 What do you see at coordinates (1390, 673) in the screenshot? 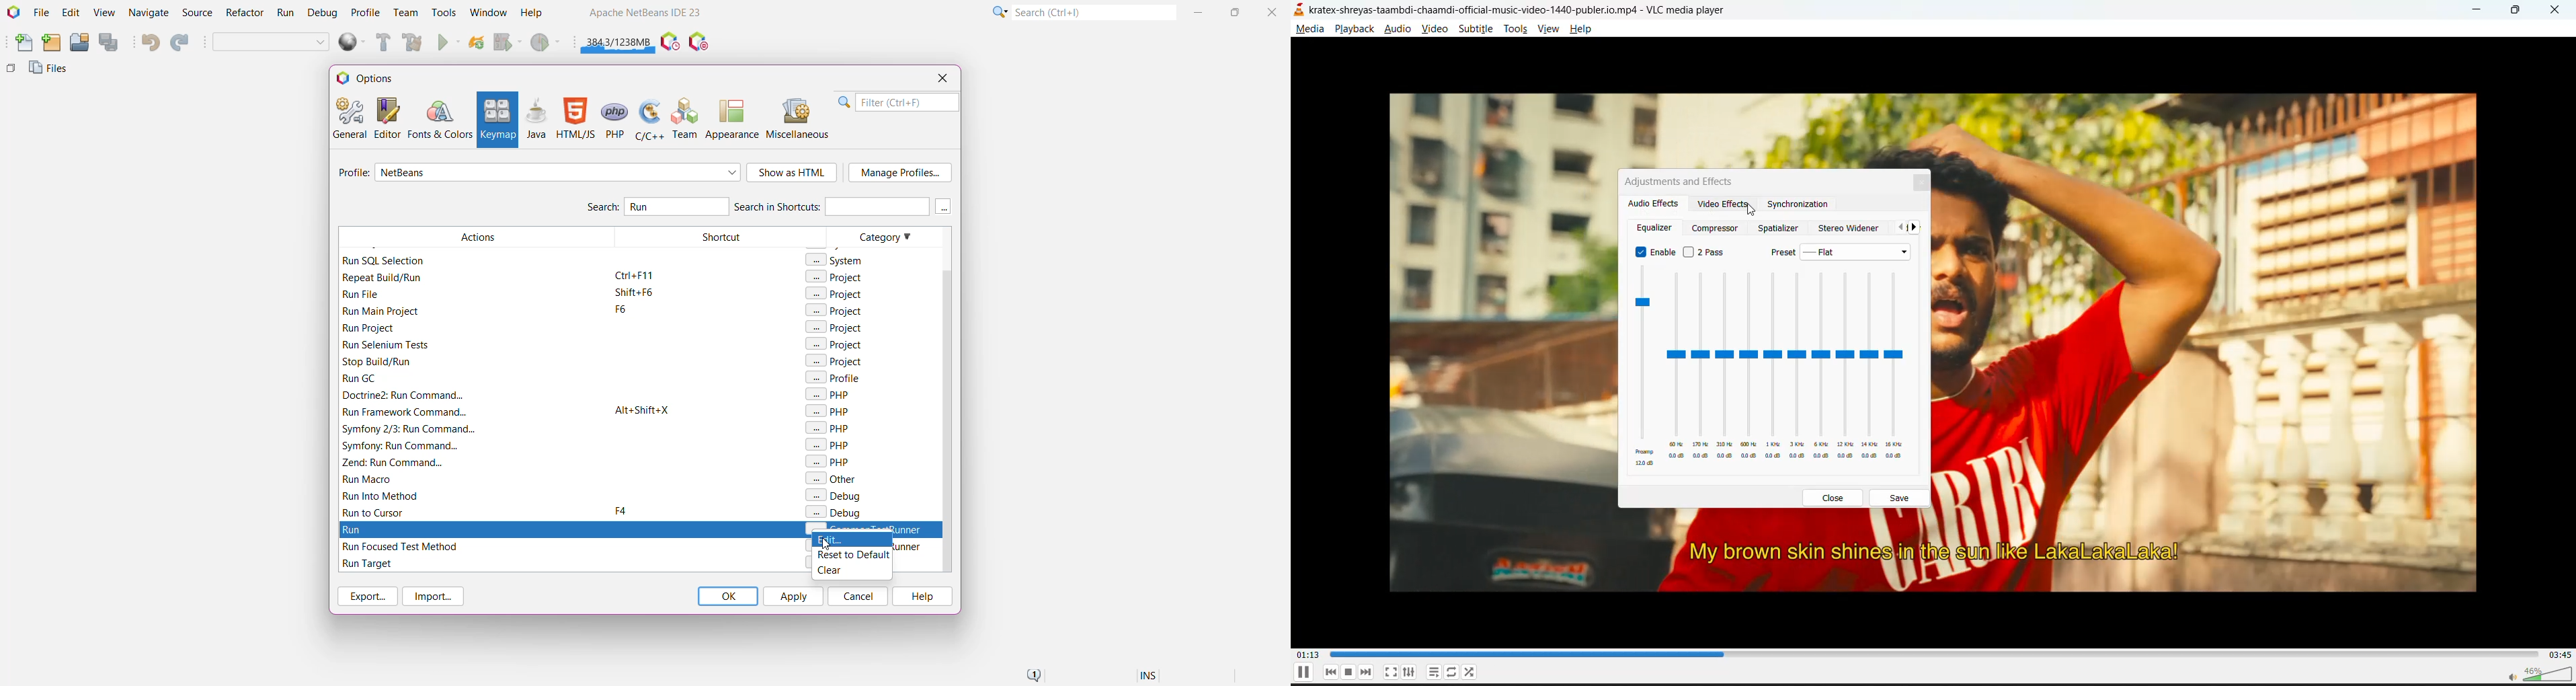
I see `full screen` at bounding box center [1390, 673].